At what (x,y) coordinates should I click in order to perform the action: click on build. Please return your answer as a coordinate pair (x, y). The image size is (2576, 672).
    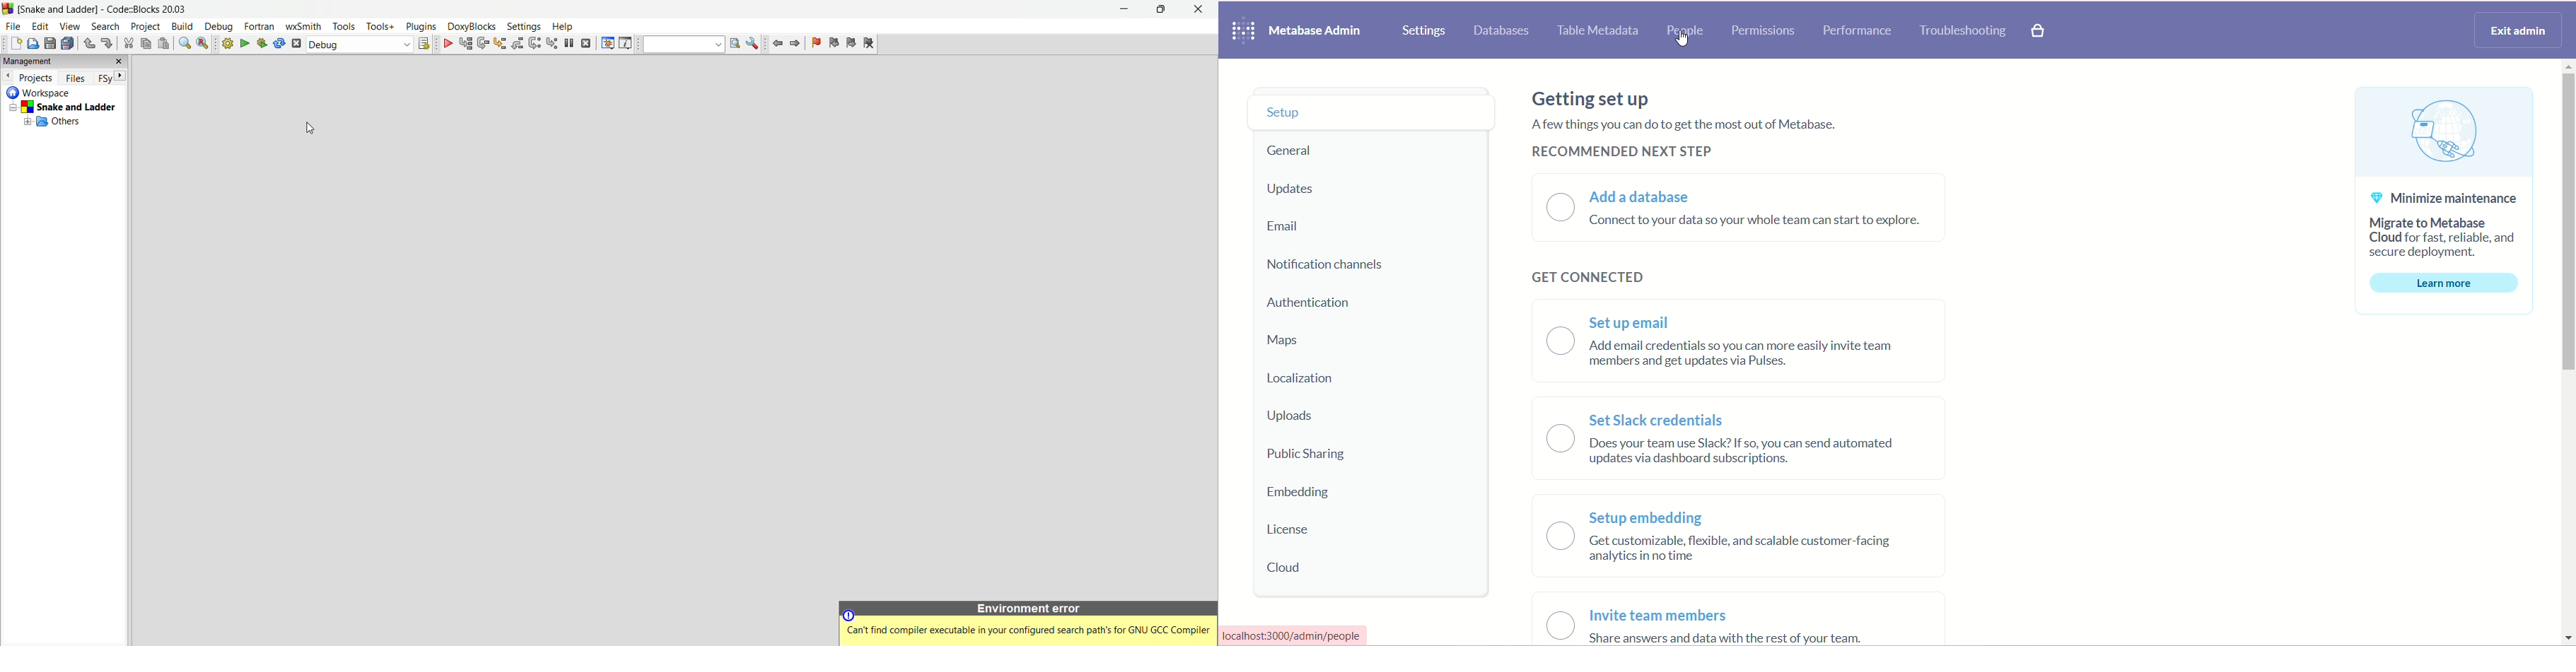
    Looking at the image, I should click on (182, 27).